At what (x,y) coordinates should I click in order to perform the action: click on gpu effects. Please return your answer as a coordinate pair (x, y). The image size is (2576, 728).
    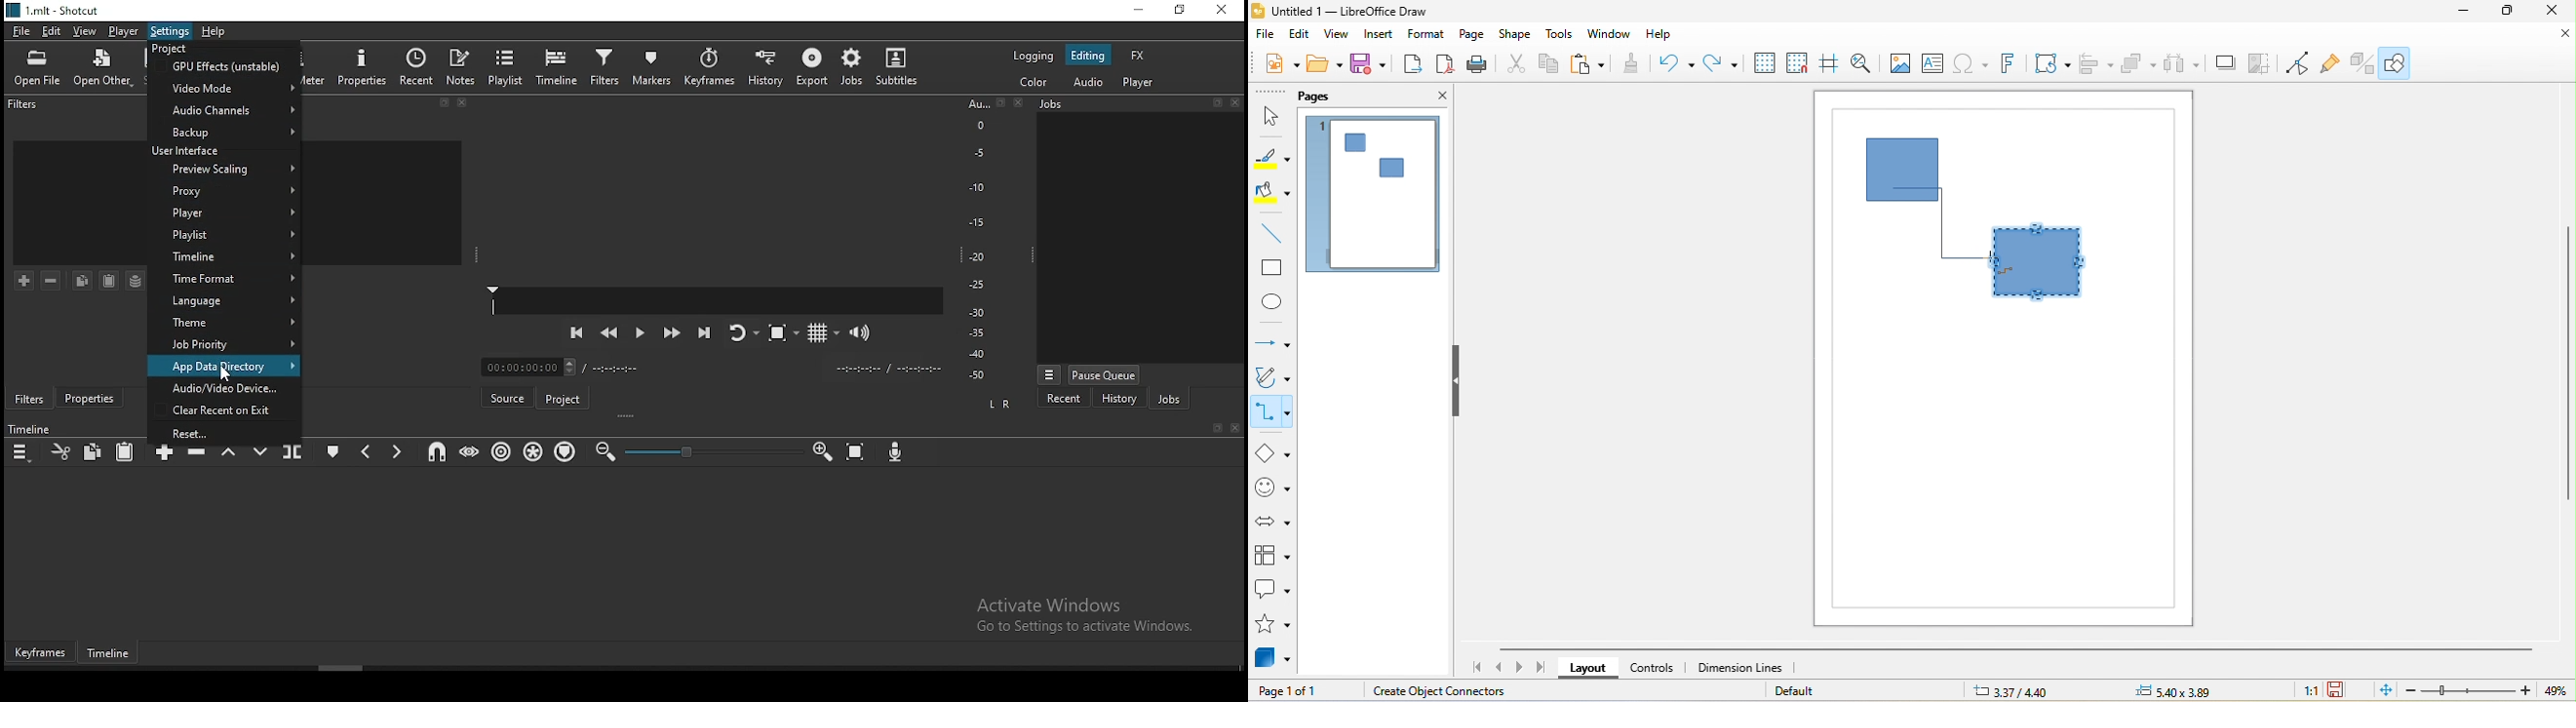
    Looking at the image, I should click on (224, 67).